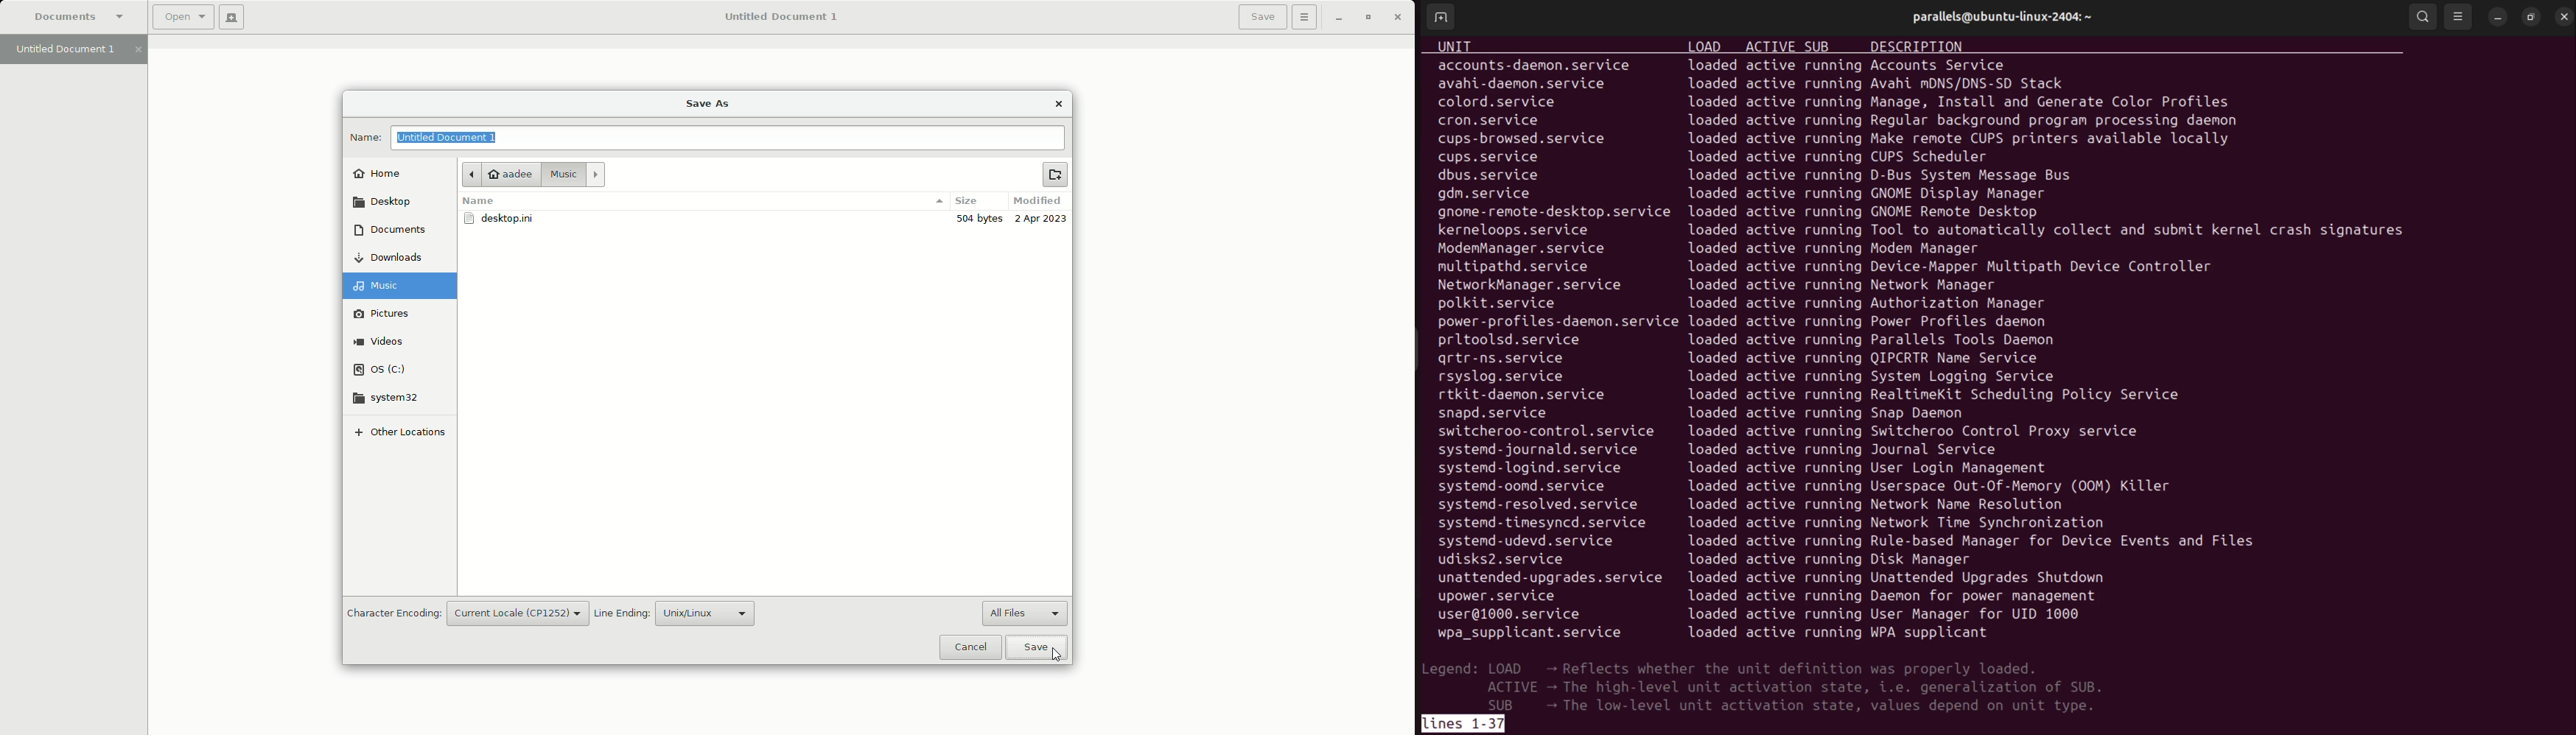  I want to click on power profiles- dameon, so click(1557, 323).